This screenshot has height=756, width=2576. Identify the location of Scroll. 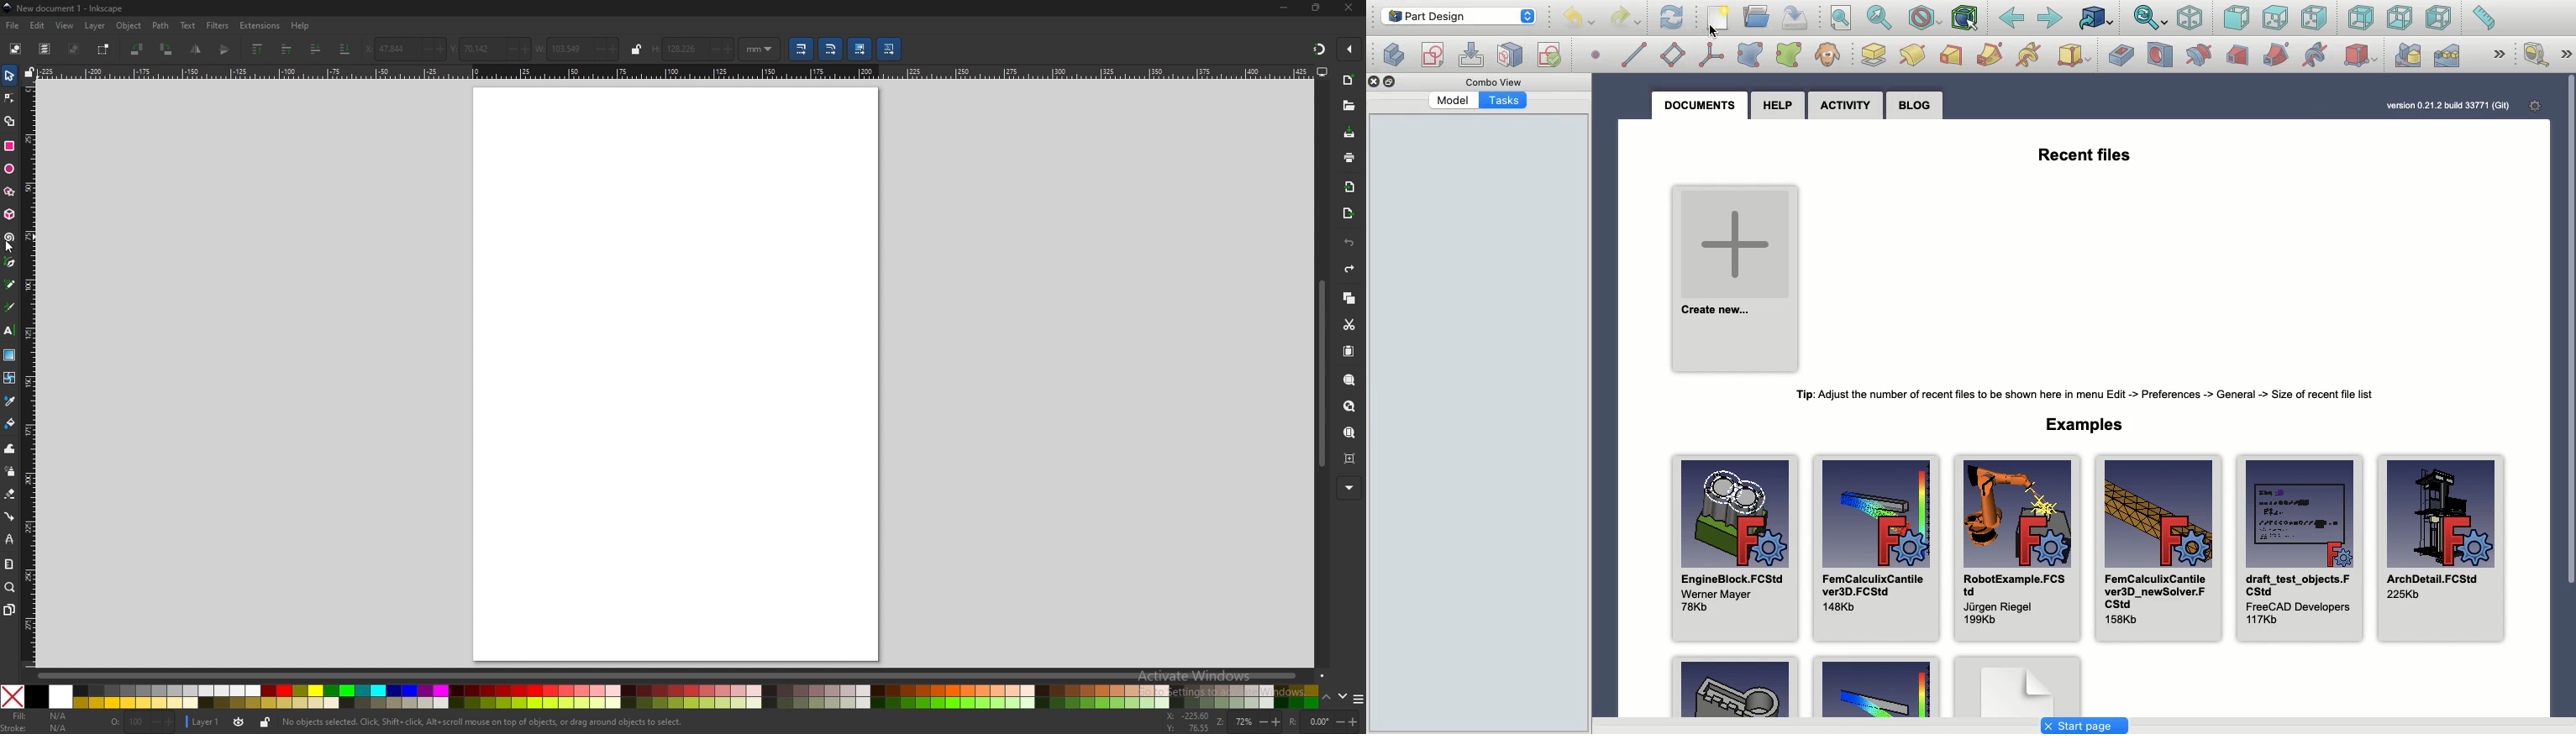
(2568, 377).